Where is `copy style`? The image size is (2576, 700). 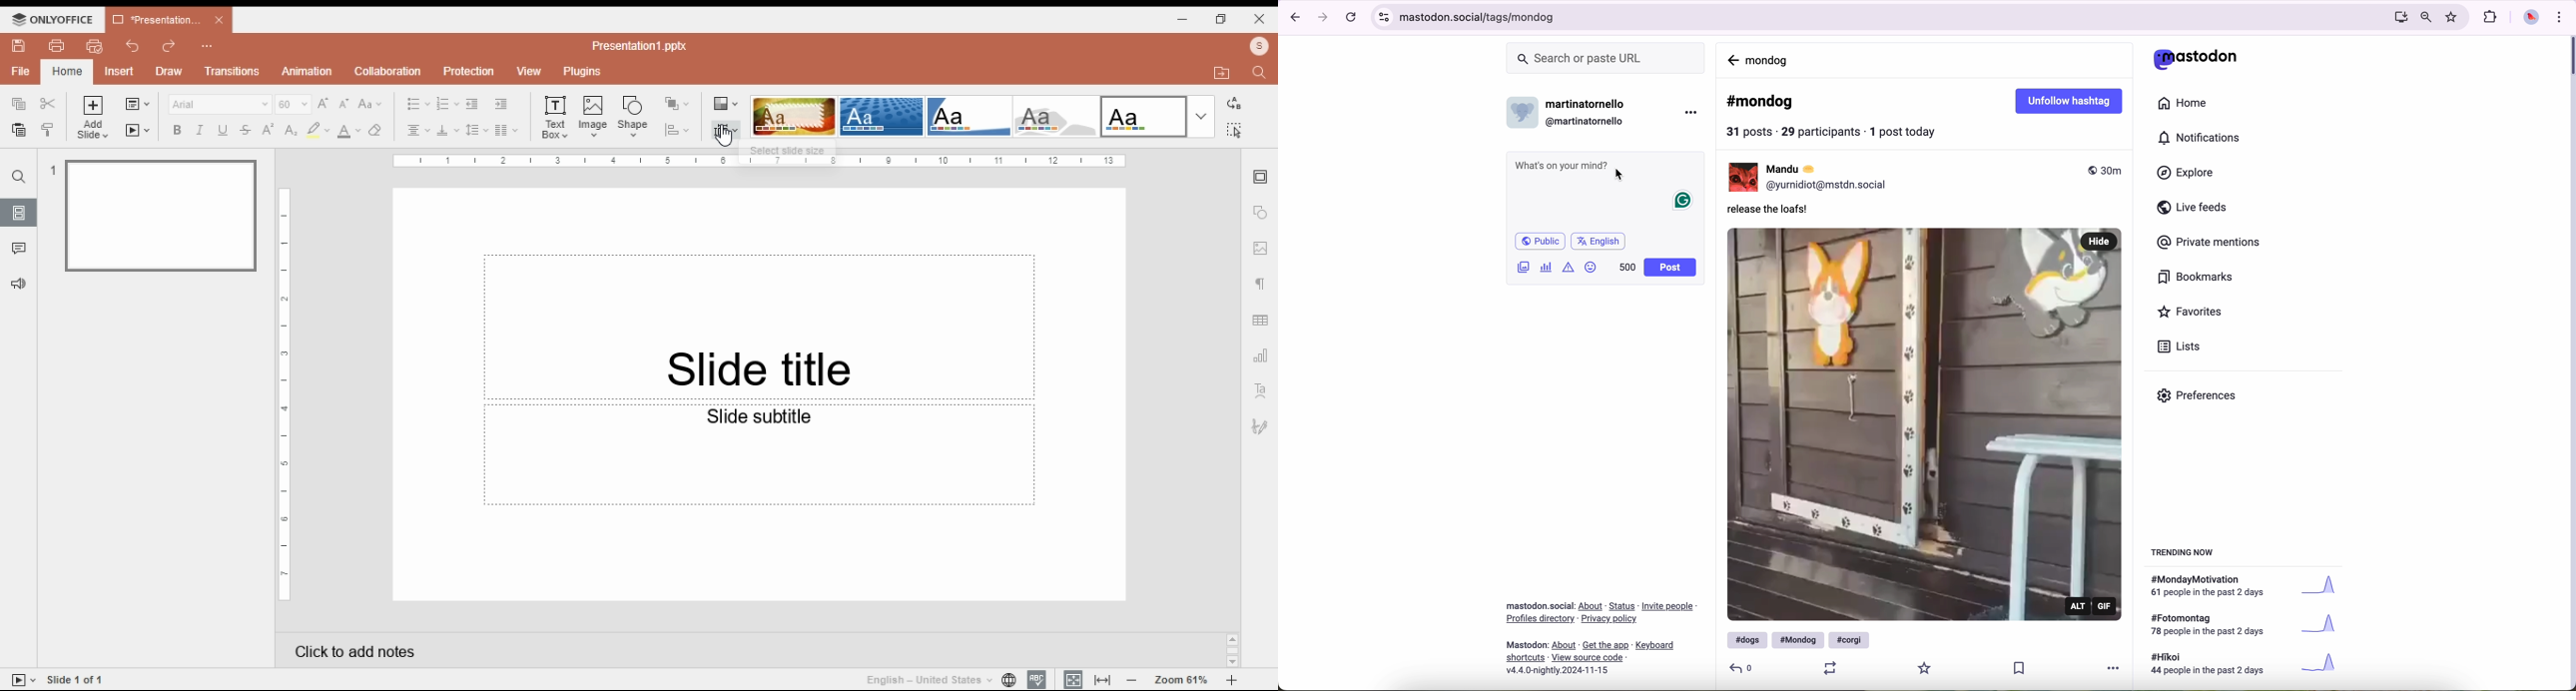 copy style is located at coordinates (50, 129).